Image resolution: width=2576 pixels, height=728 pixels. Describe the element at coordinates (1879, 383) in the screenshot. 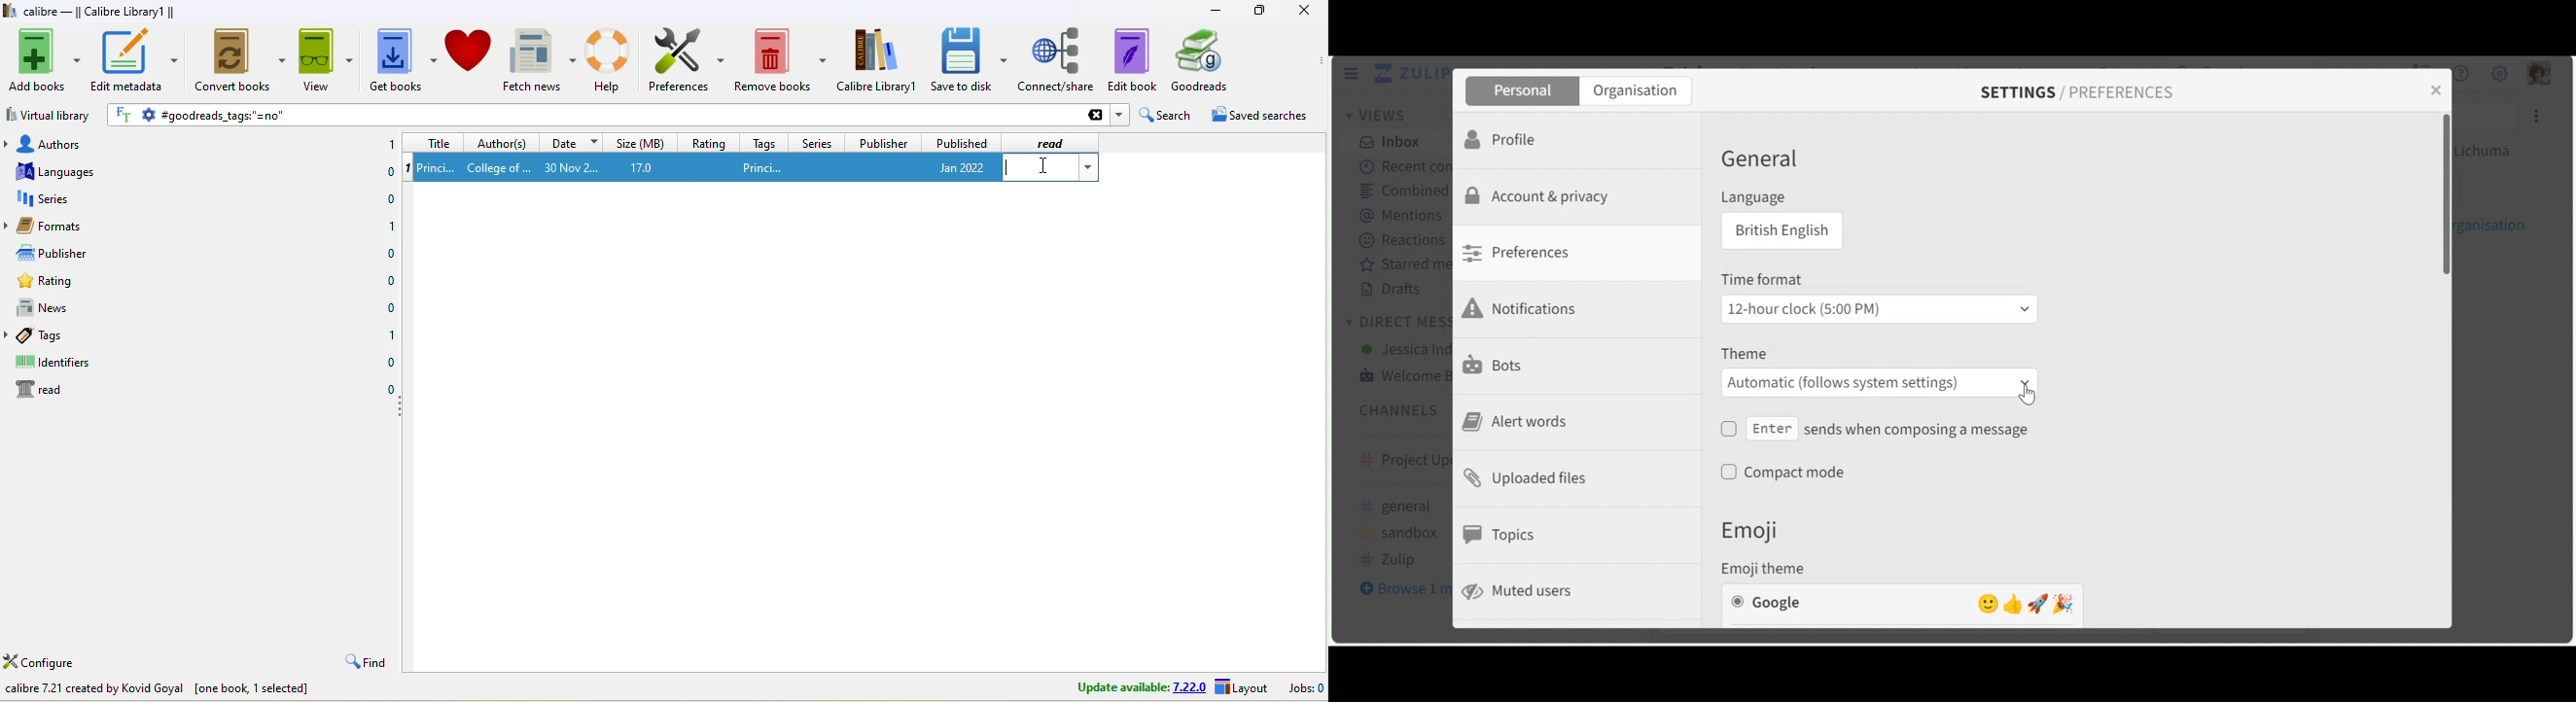

I see `Theme dropdown menu` at that location.